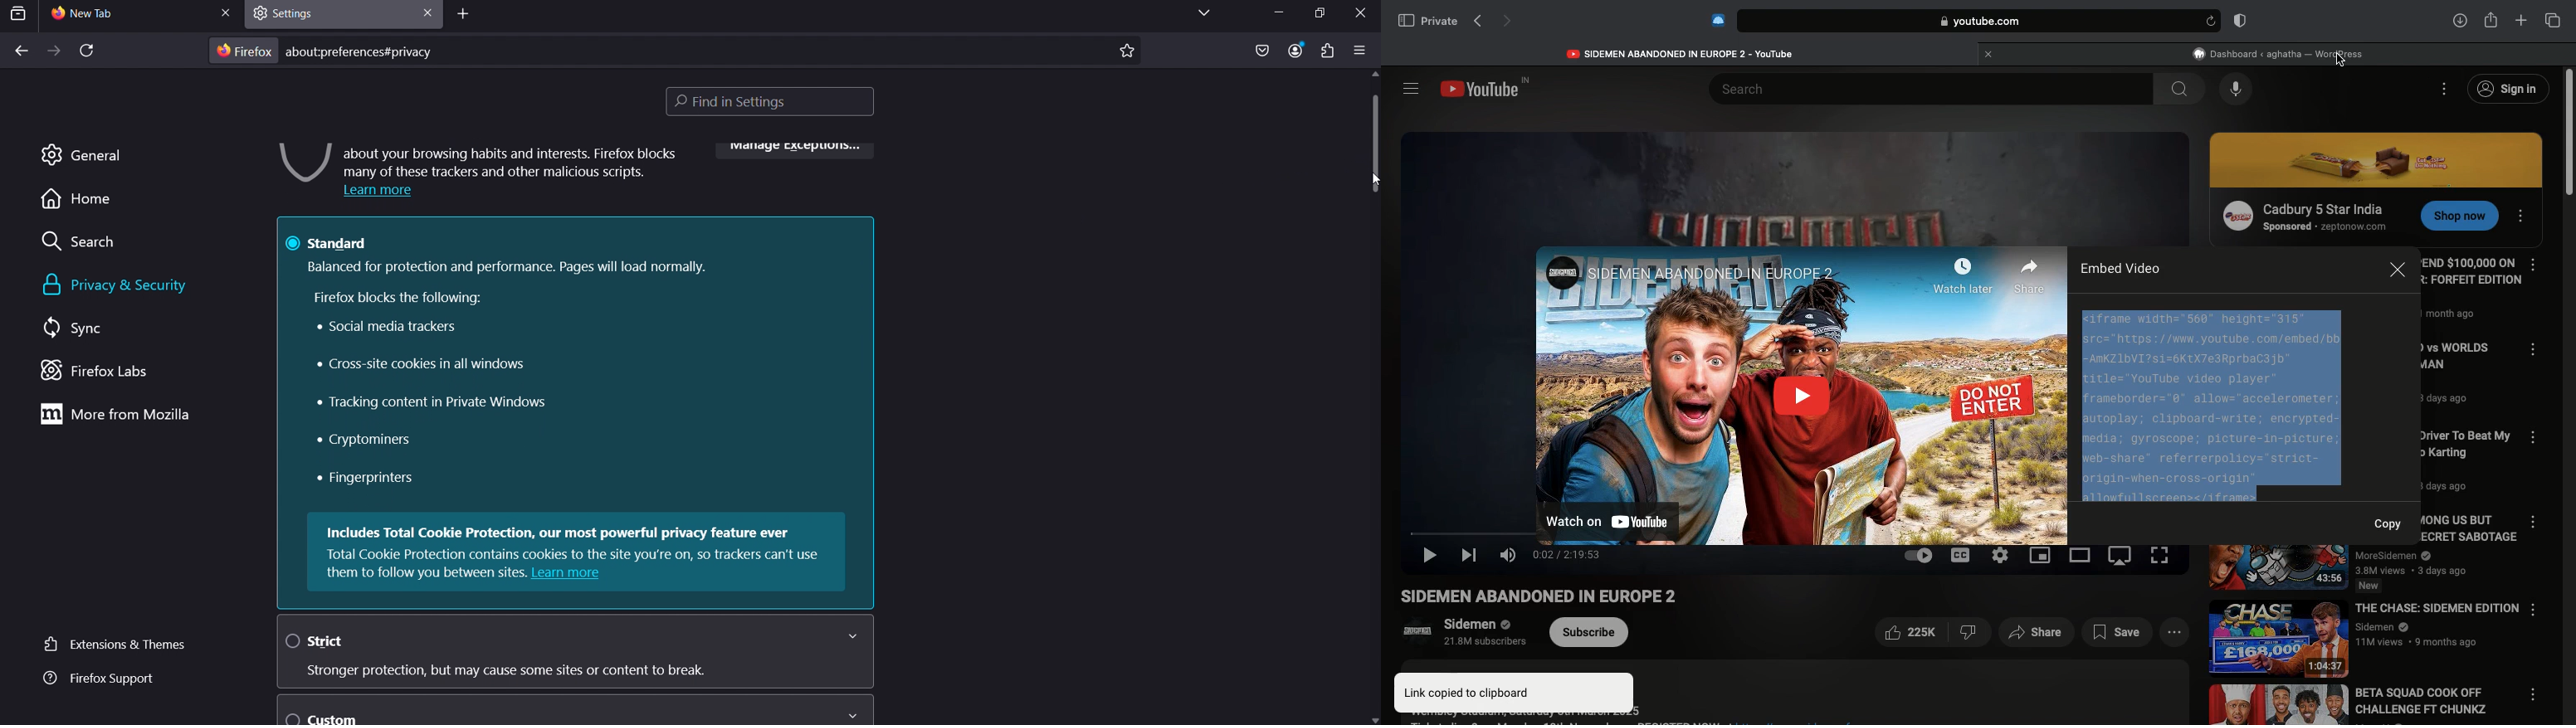  I want to click on manage exceptions, so click(793, 154).